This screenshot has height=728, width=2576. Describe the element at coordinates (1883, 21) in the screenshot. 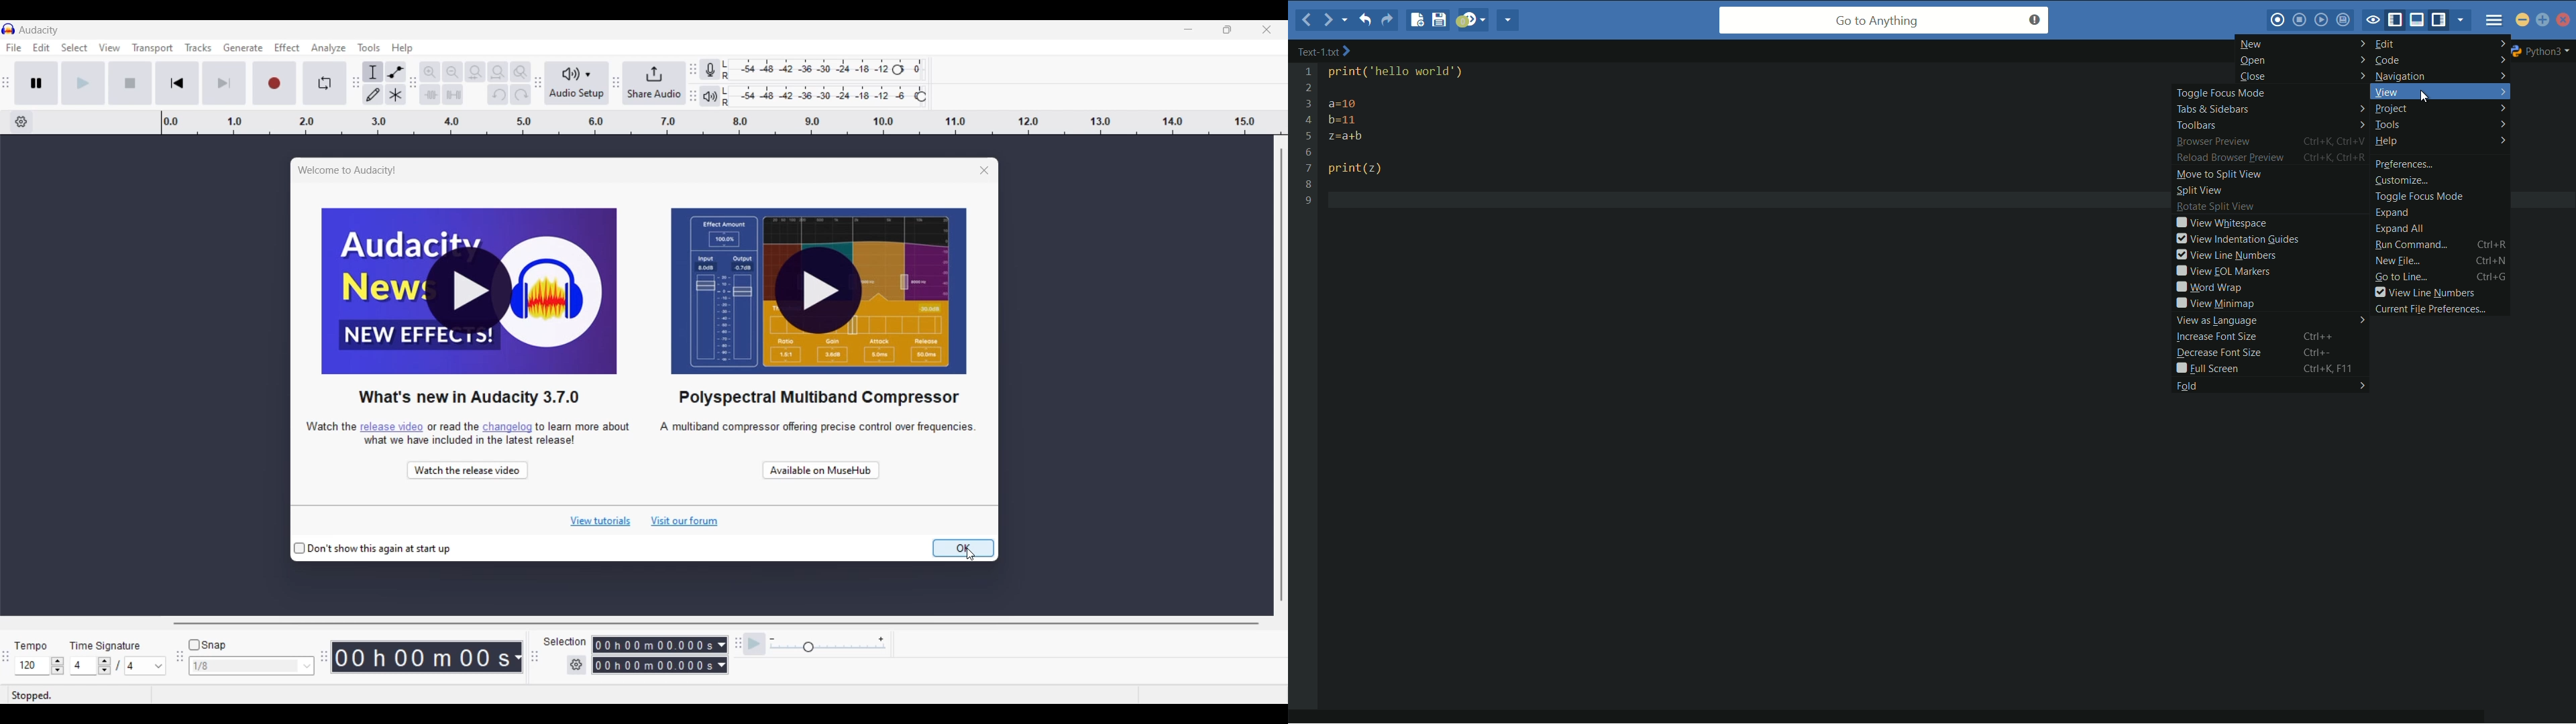

I see `go to anything` at that location.